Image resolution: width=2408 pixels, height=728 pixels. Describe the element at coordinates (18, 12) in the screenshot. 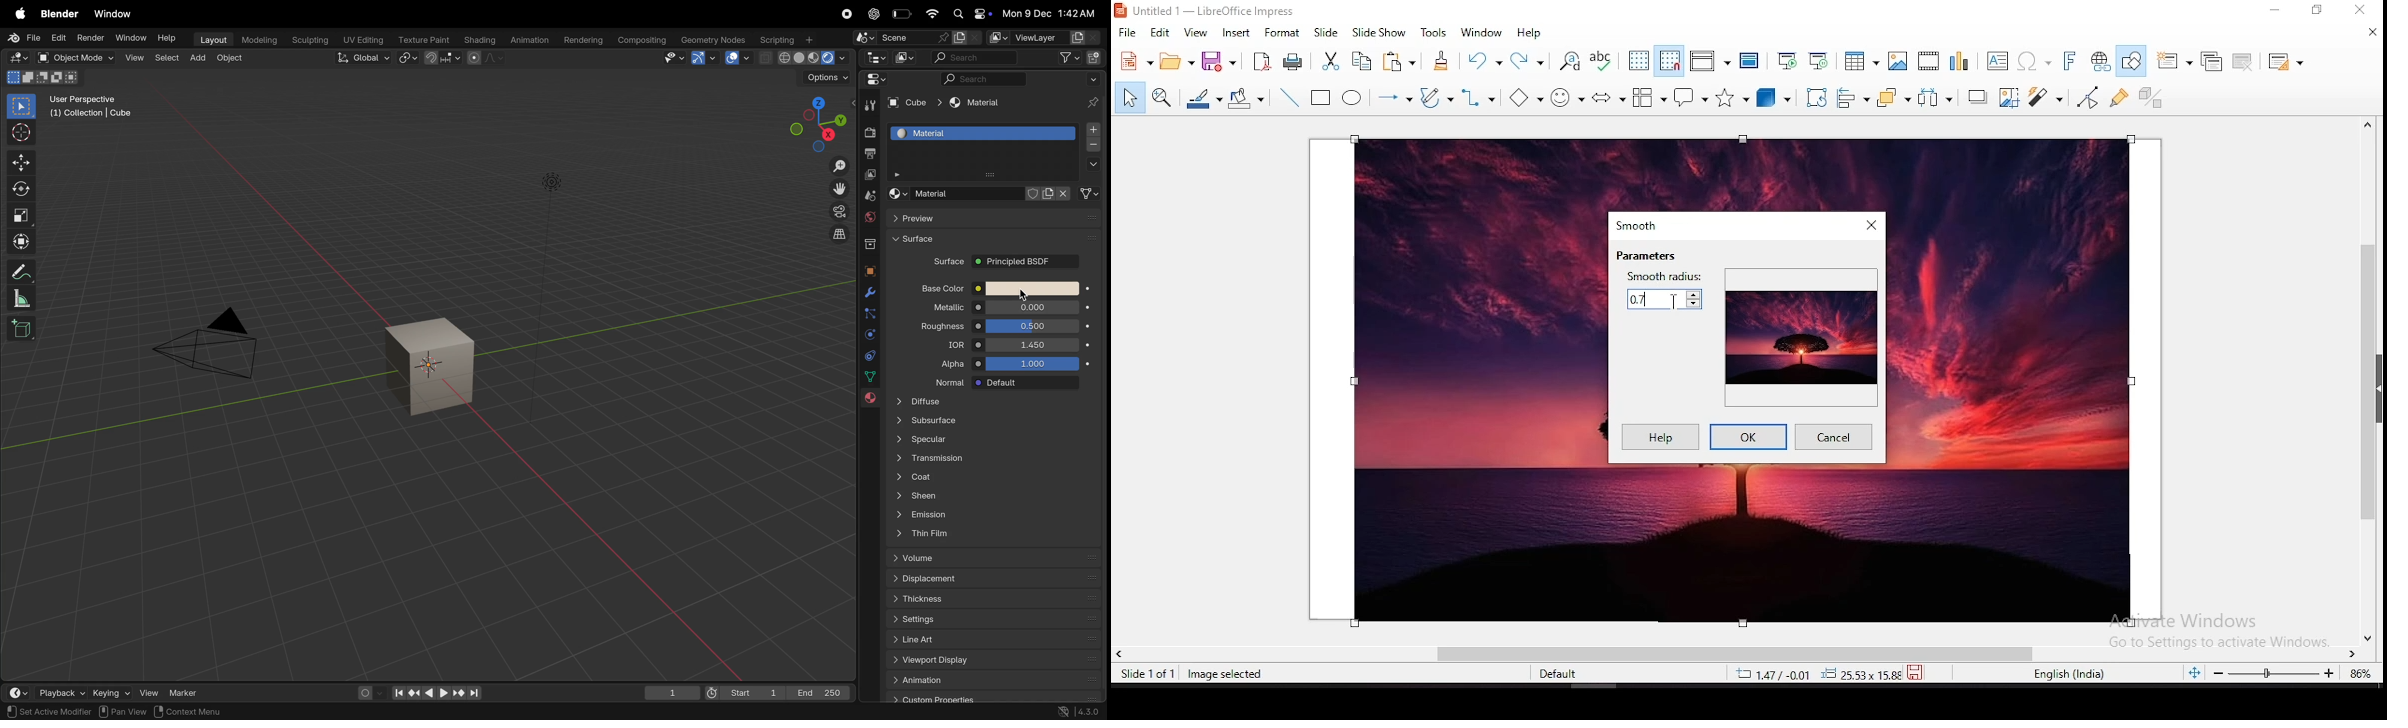

I see `apple menu` at that location.